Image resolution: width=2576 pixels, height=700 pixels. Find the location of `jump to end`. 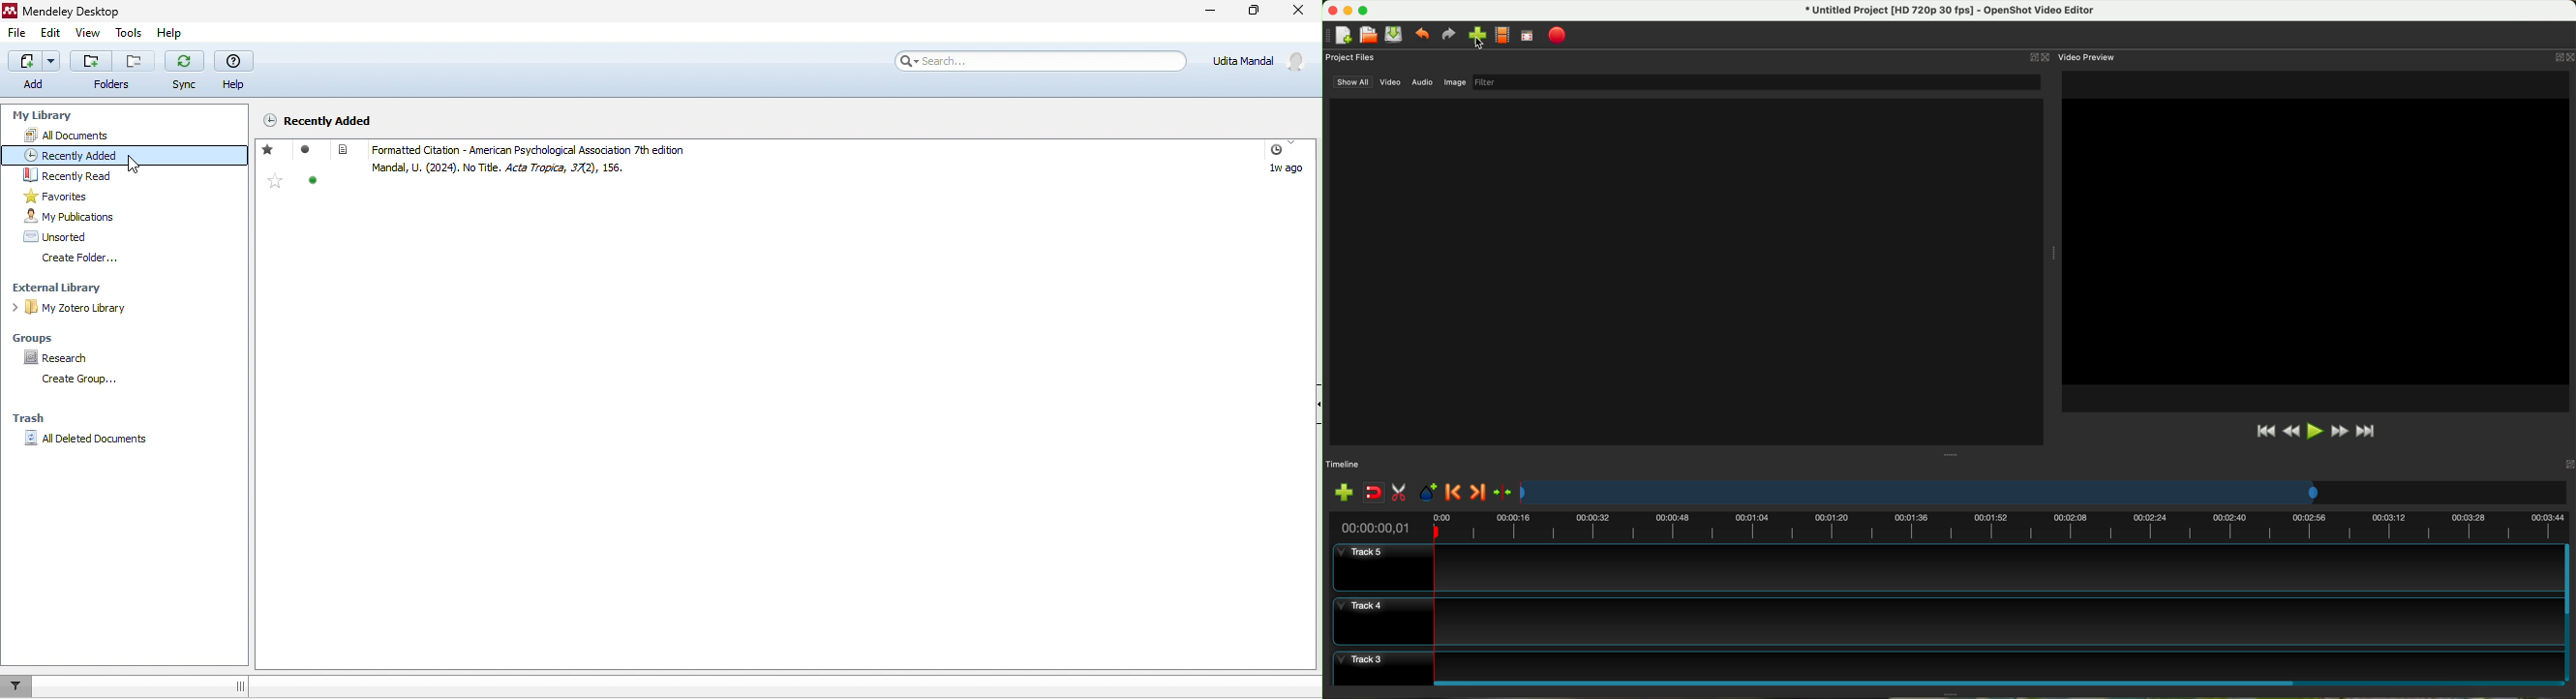

jump to end is located at coordinates (2367, 432).